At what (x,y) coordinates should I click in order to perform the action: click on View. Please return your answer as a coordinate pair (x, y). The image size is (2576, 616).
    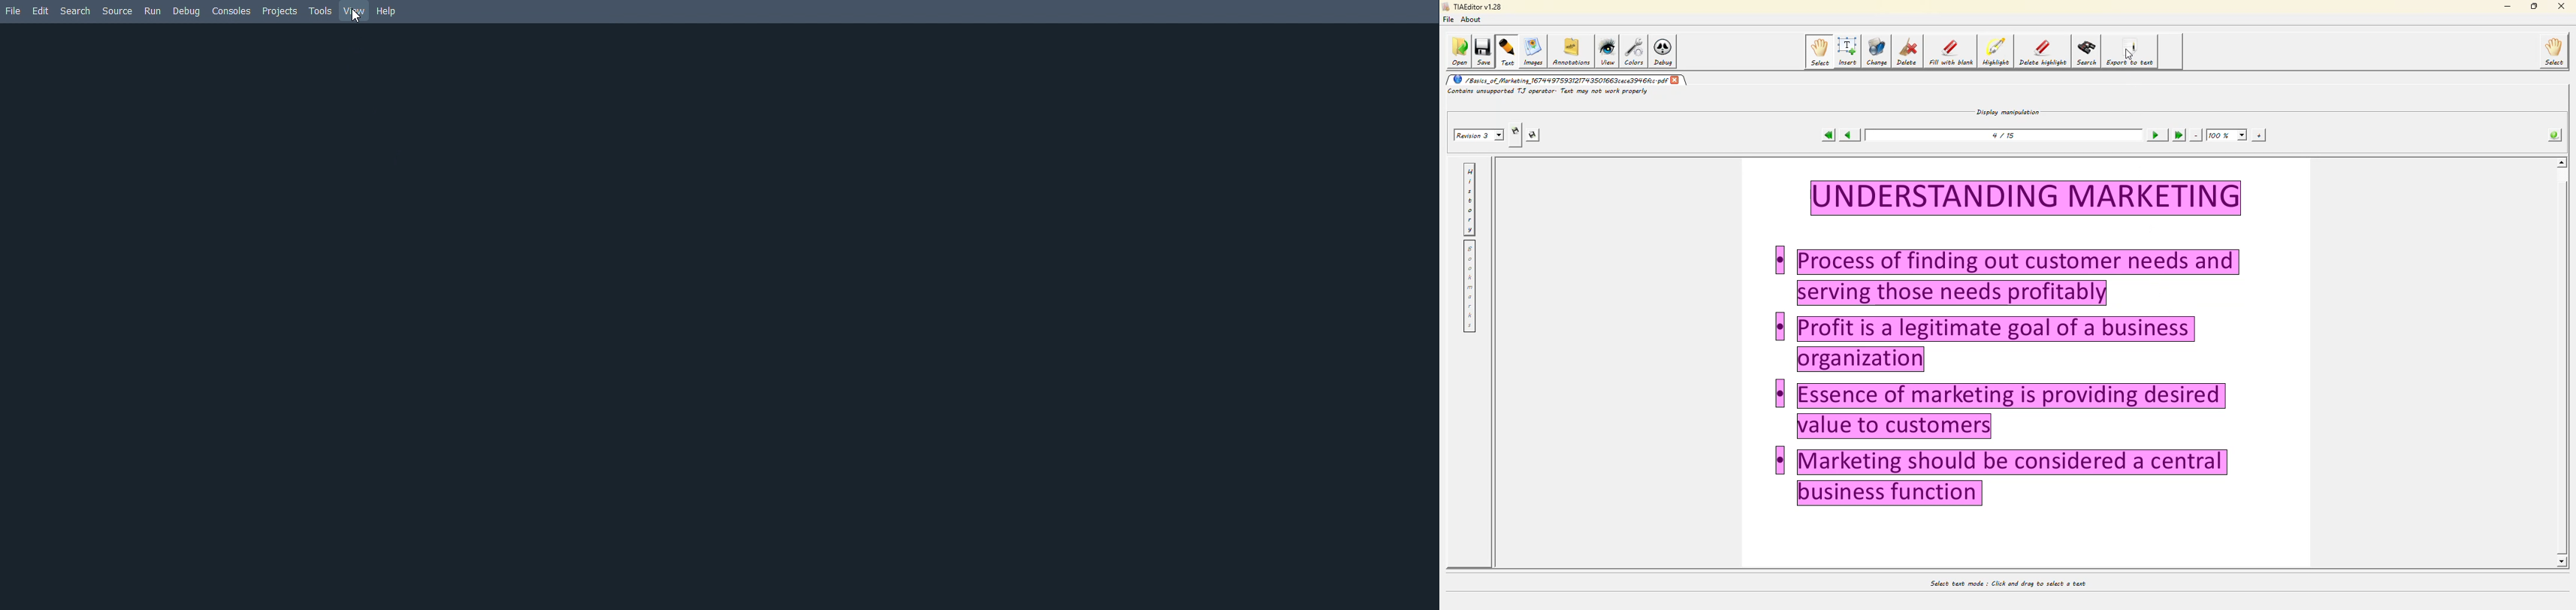
    Looking at the image, I should click on (356, 11).